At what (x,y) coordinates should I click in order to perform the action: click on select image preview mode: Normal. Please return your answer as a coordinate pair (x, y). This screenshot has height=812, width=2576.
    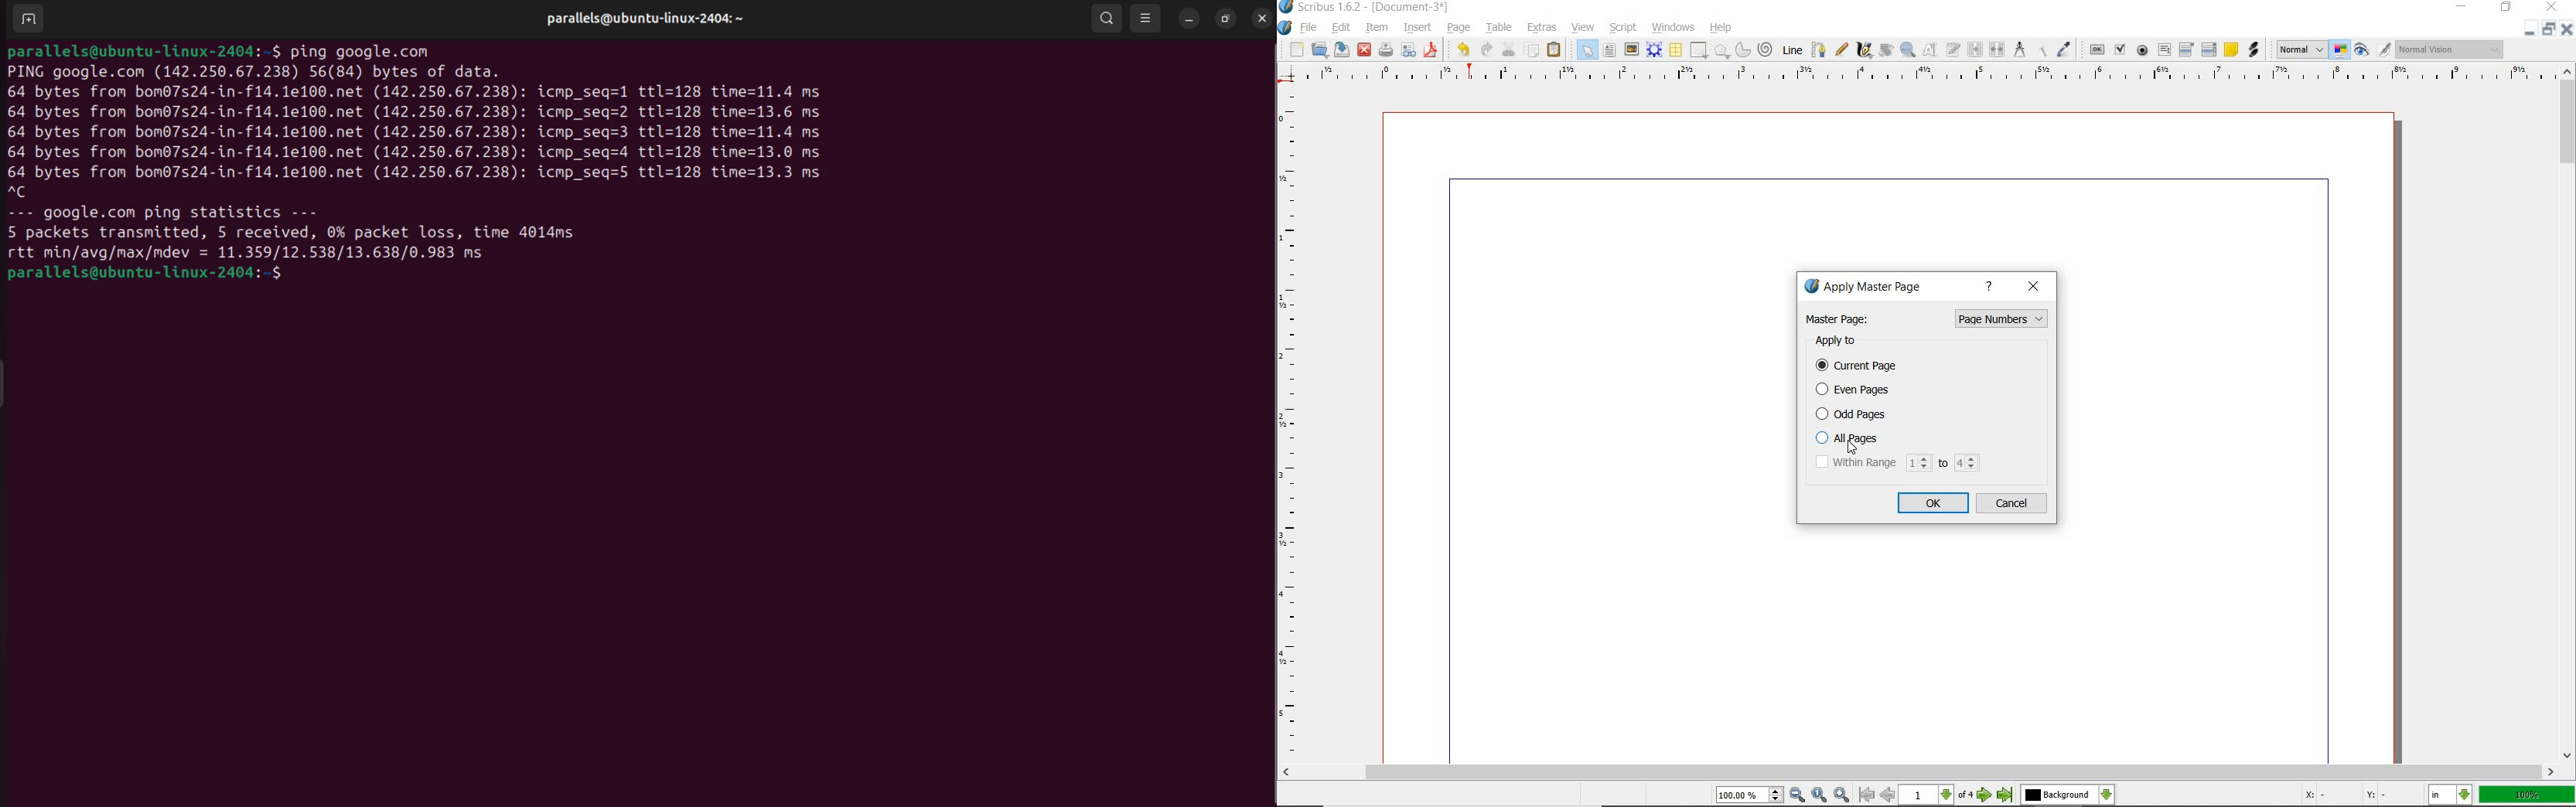
    Looking at the image, I should click on (2300, 49).